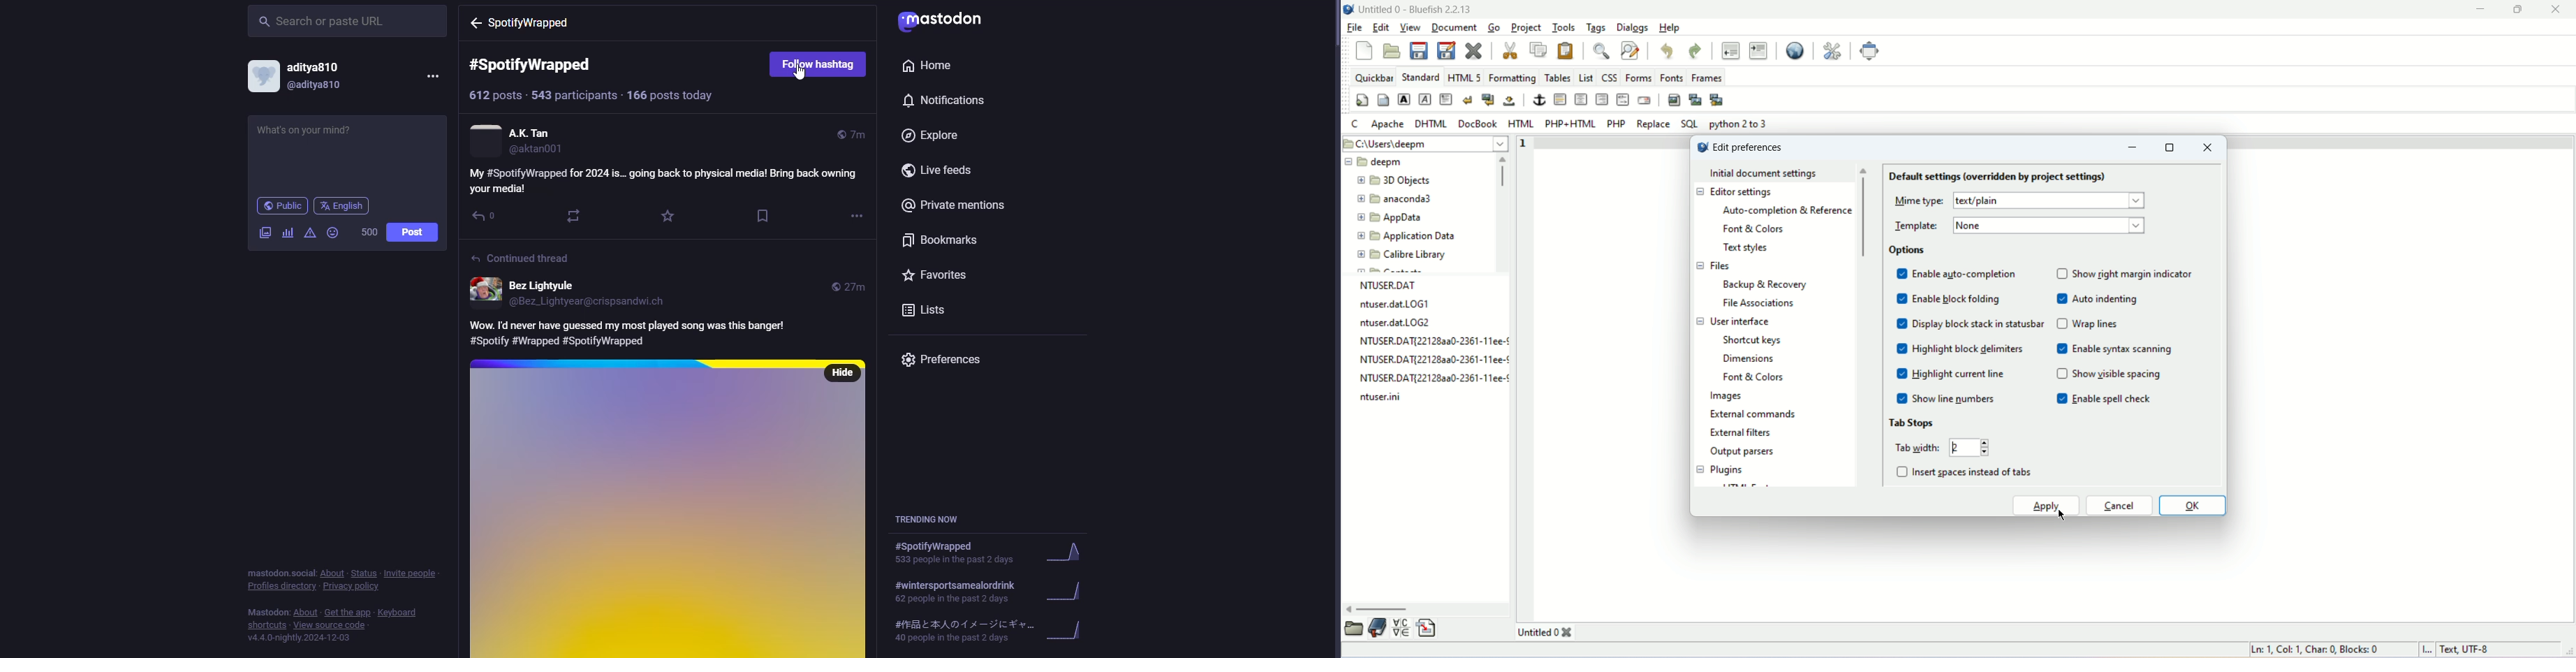 This screenshot has height=672, width=2576. I want to click on options, so click(1909, 250).